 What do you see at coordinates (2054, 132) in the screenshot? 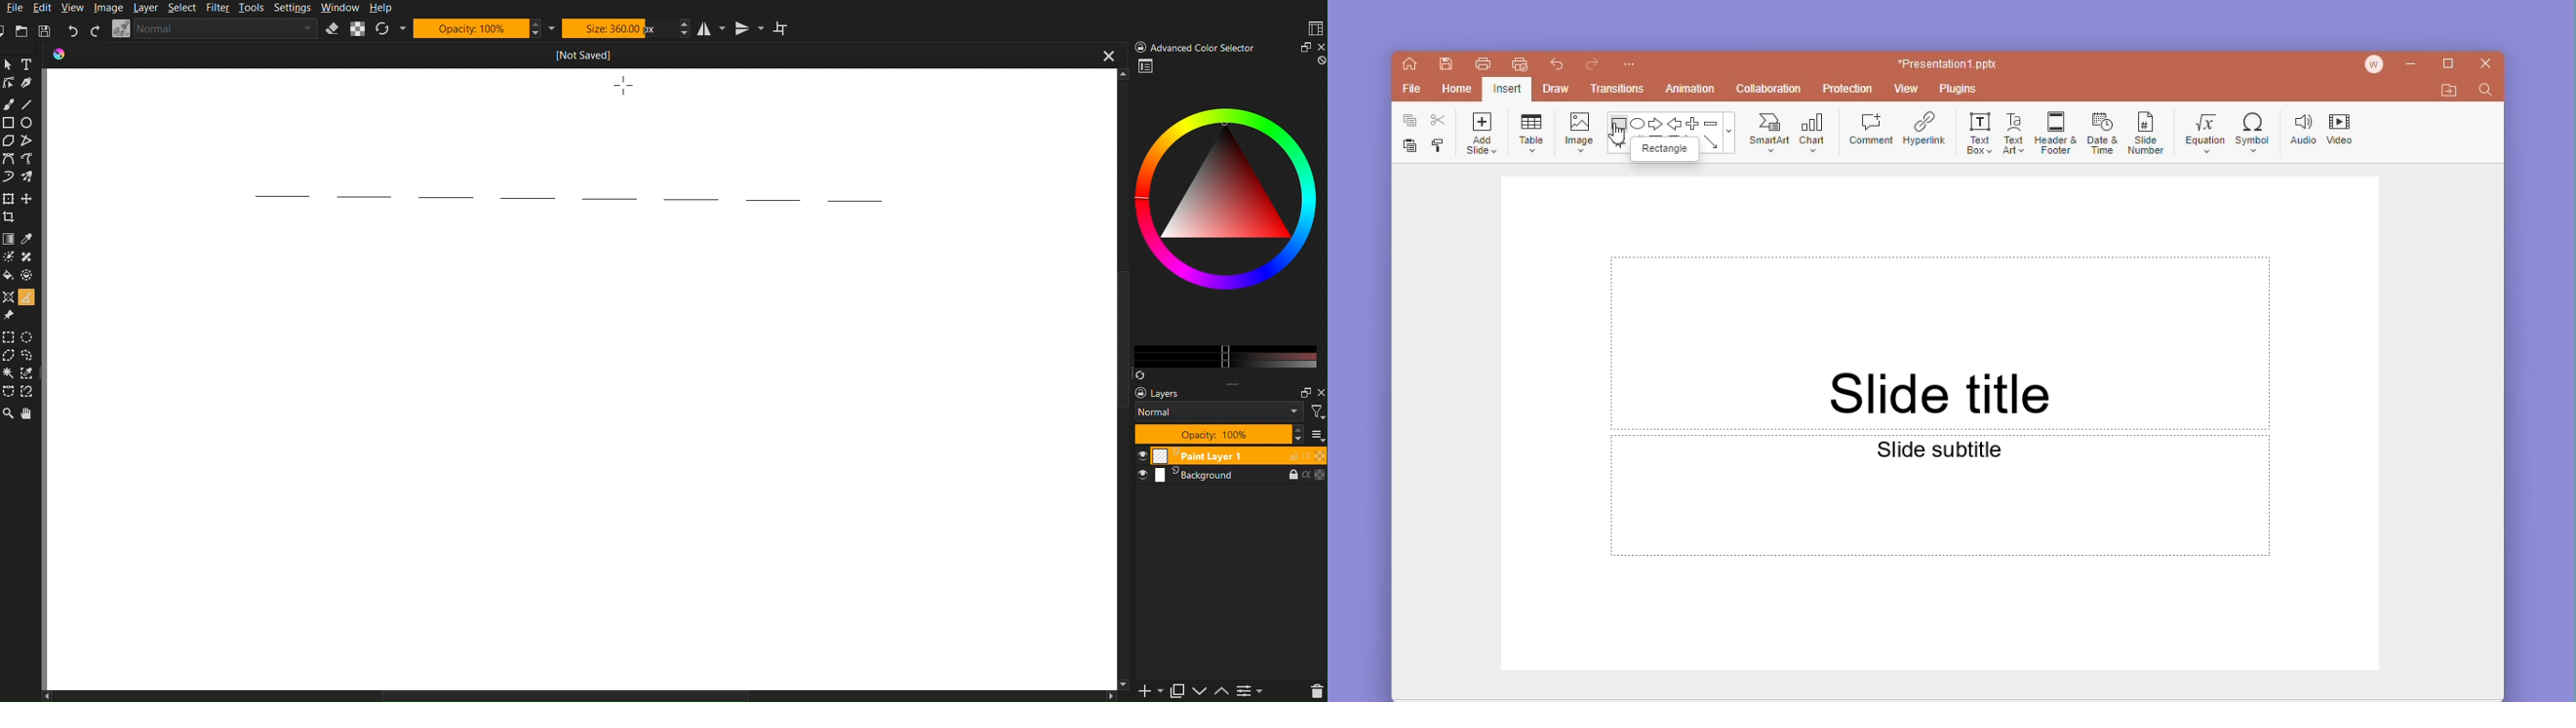
I see `header & footer` at bounding box center [2054, 132].